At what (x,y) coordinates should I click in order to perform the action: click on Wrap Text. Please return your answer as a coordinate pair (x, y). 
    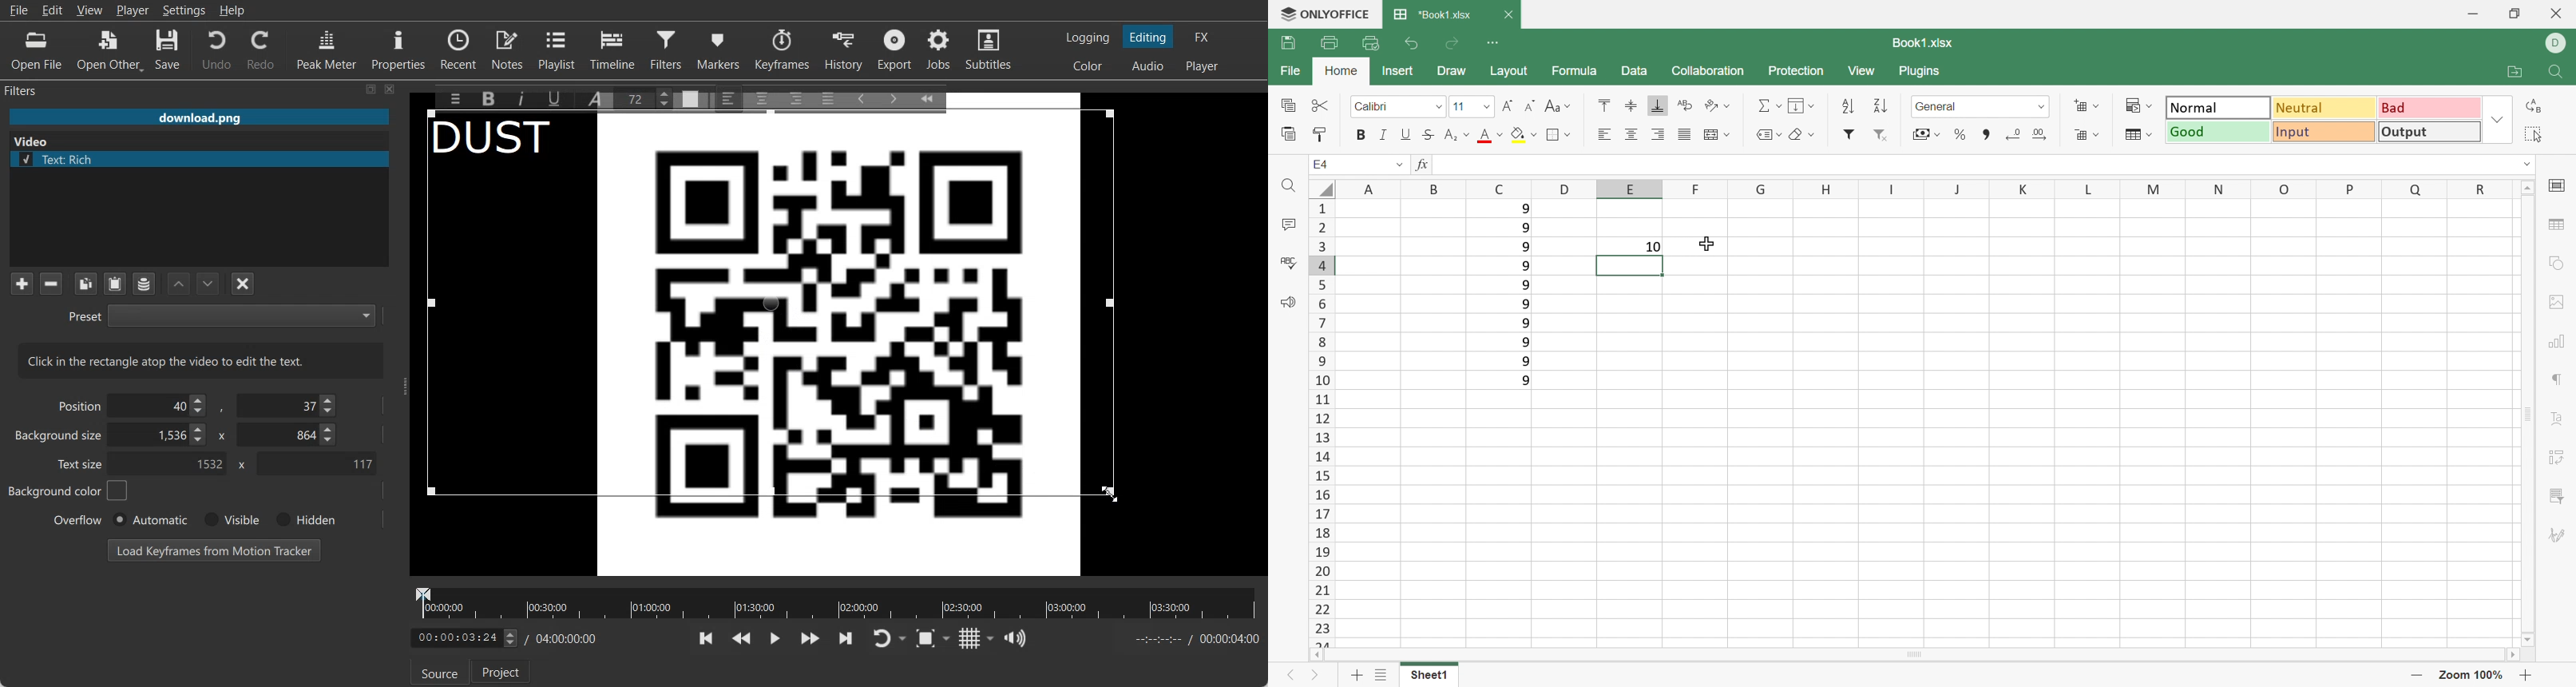
    Looking at the image, I should click on (1686, 105).